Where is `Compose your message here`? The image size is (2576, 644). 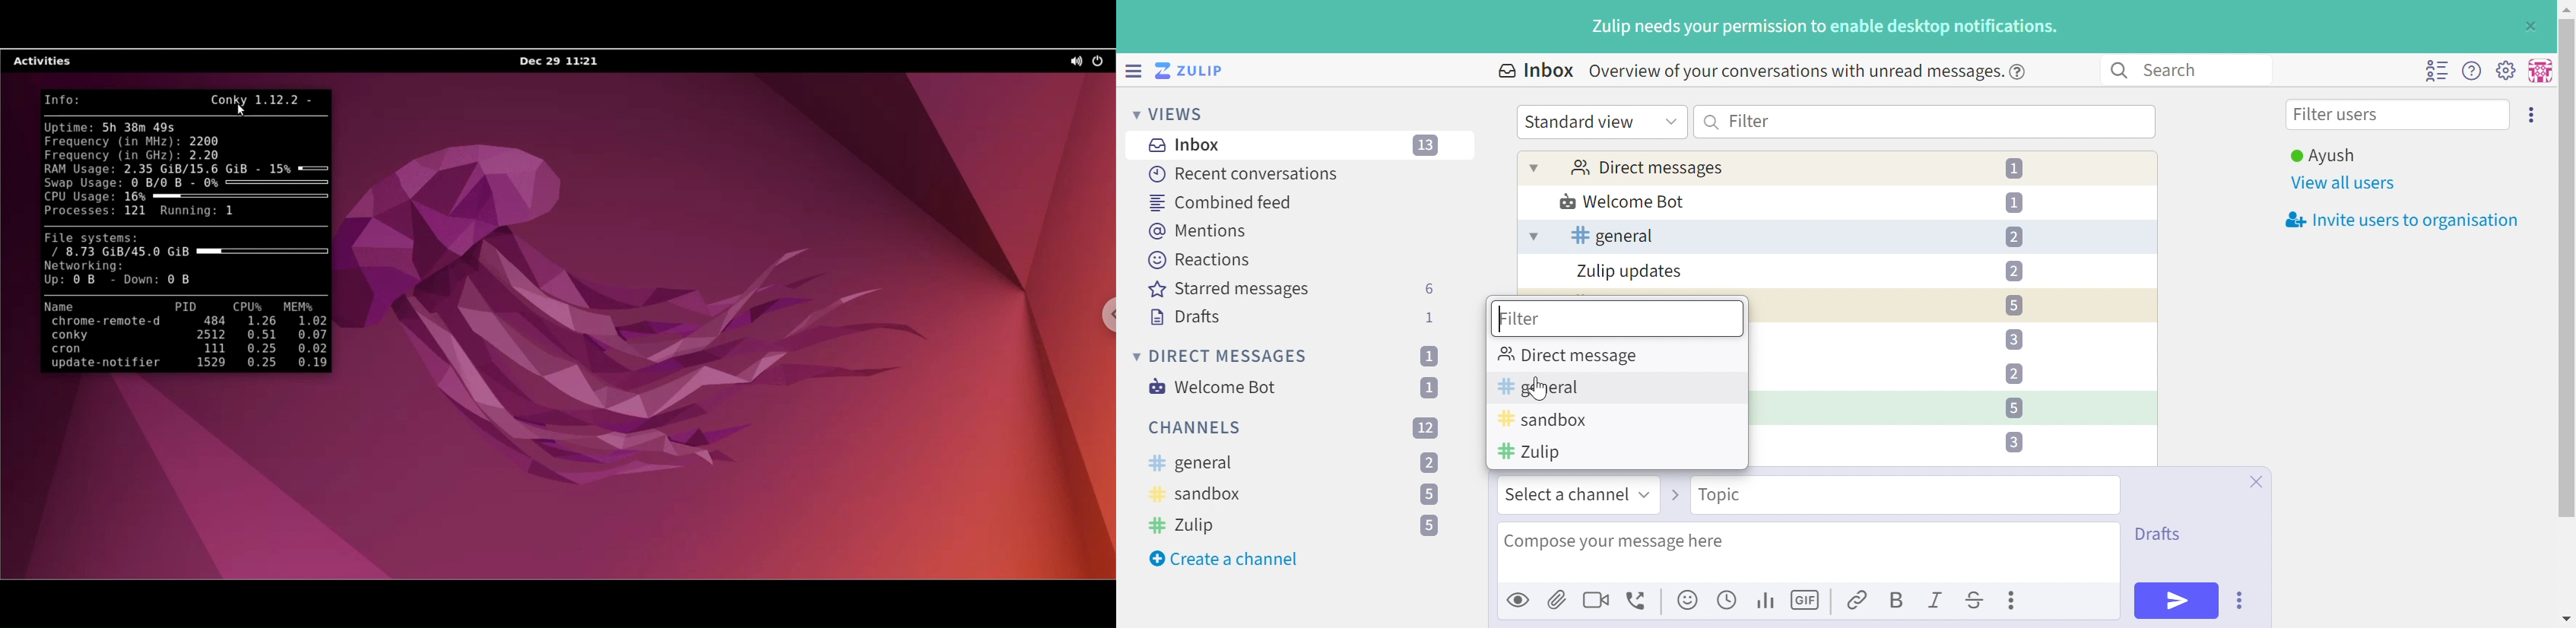 Compose your message here is located at coordinates (1614, 542).